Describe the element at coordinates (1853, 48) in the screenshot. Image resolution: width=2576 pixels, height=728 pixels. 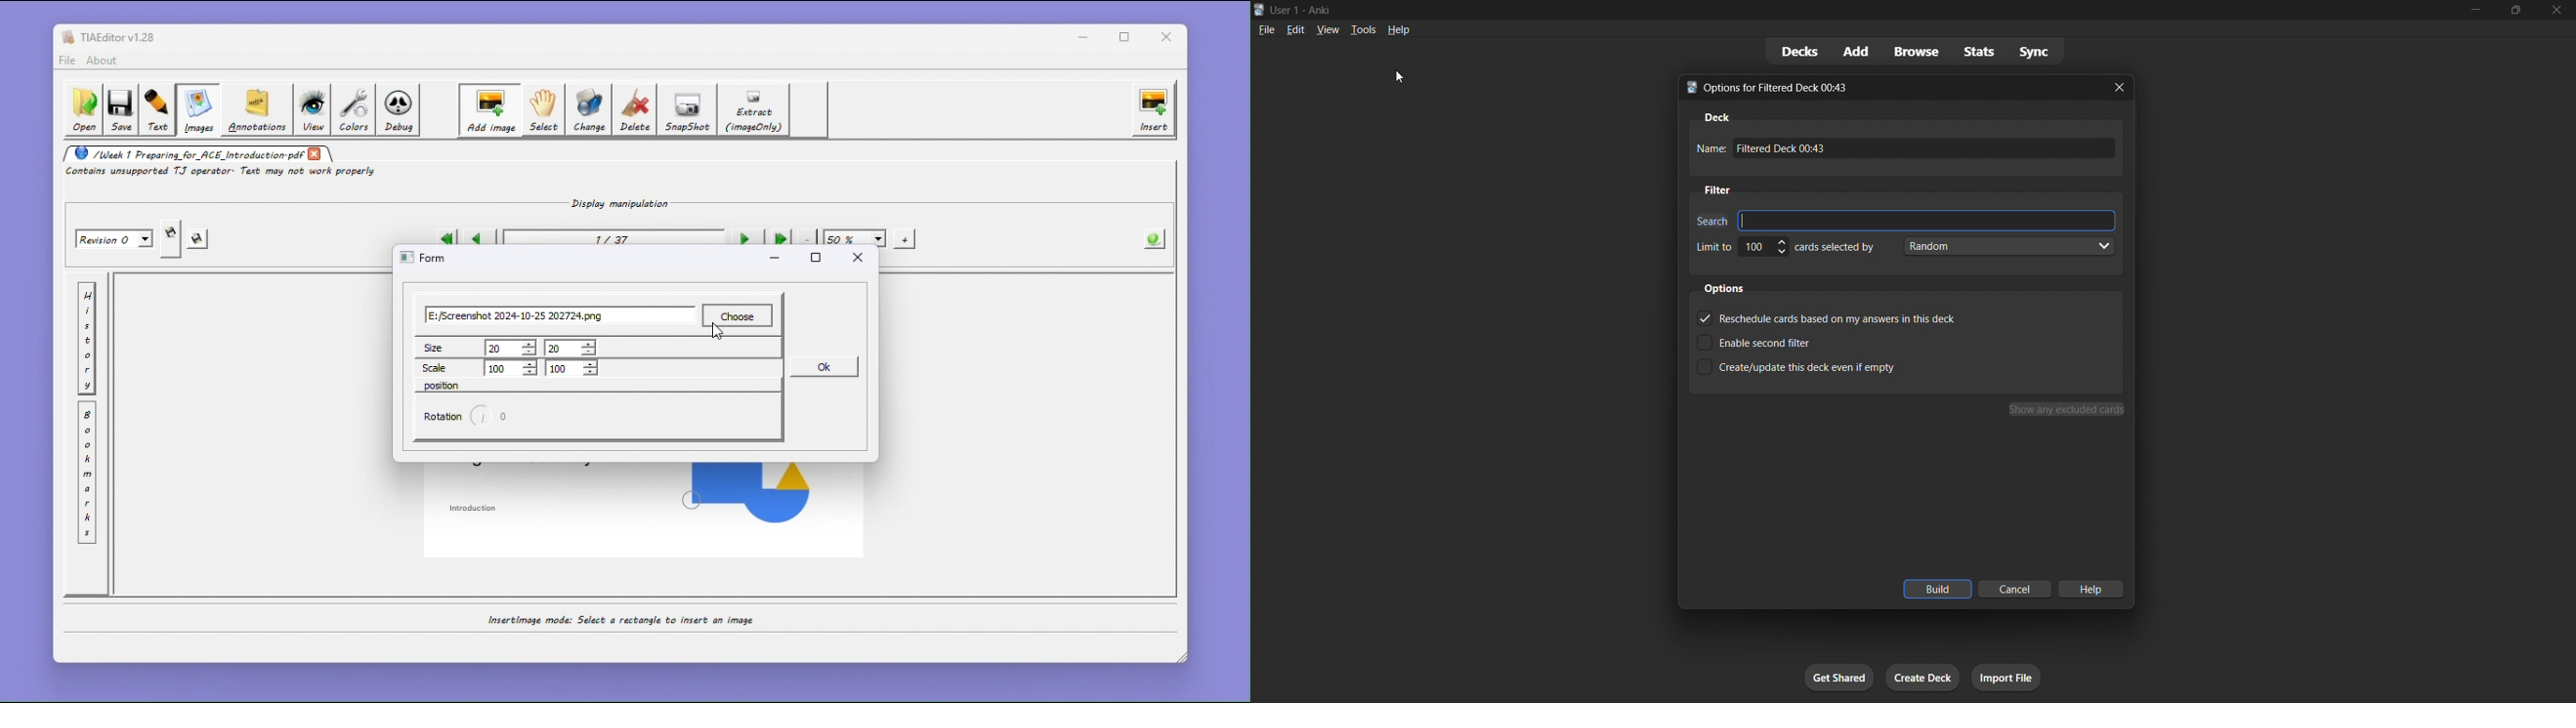
I see `add` at that location.